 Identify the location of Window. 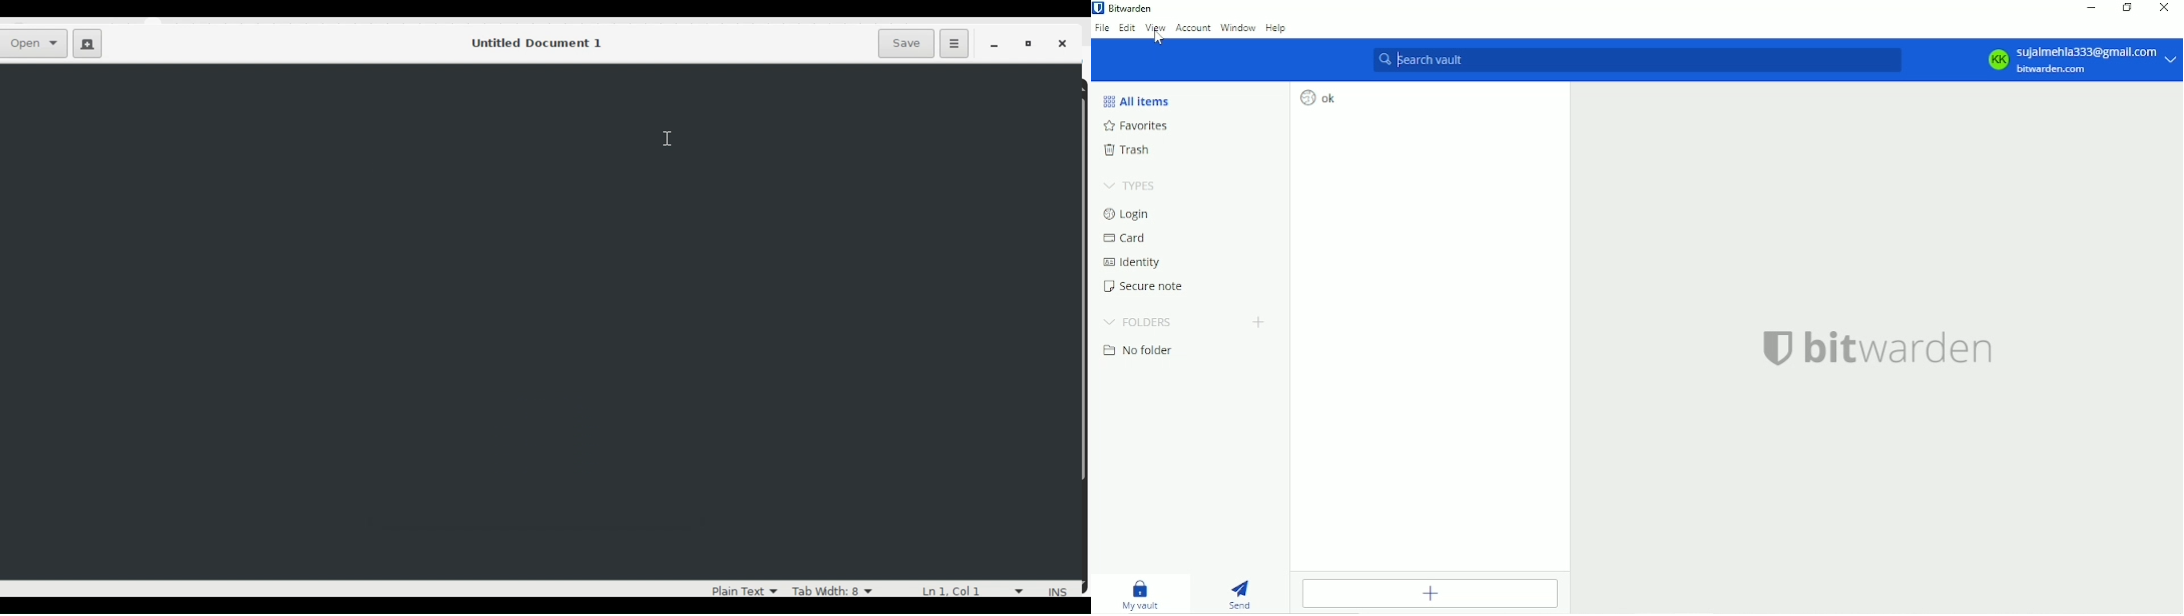
(1237, 27).